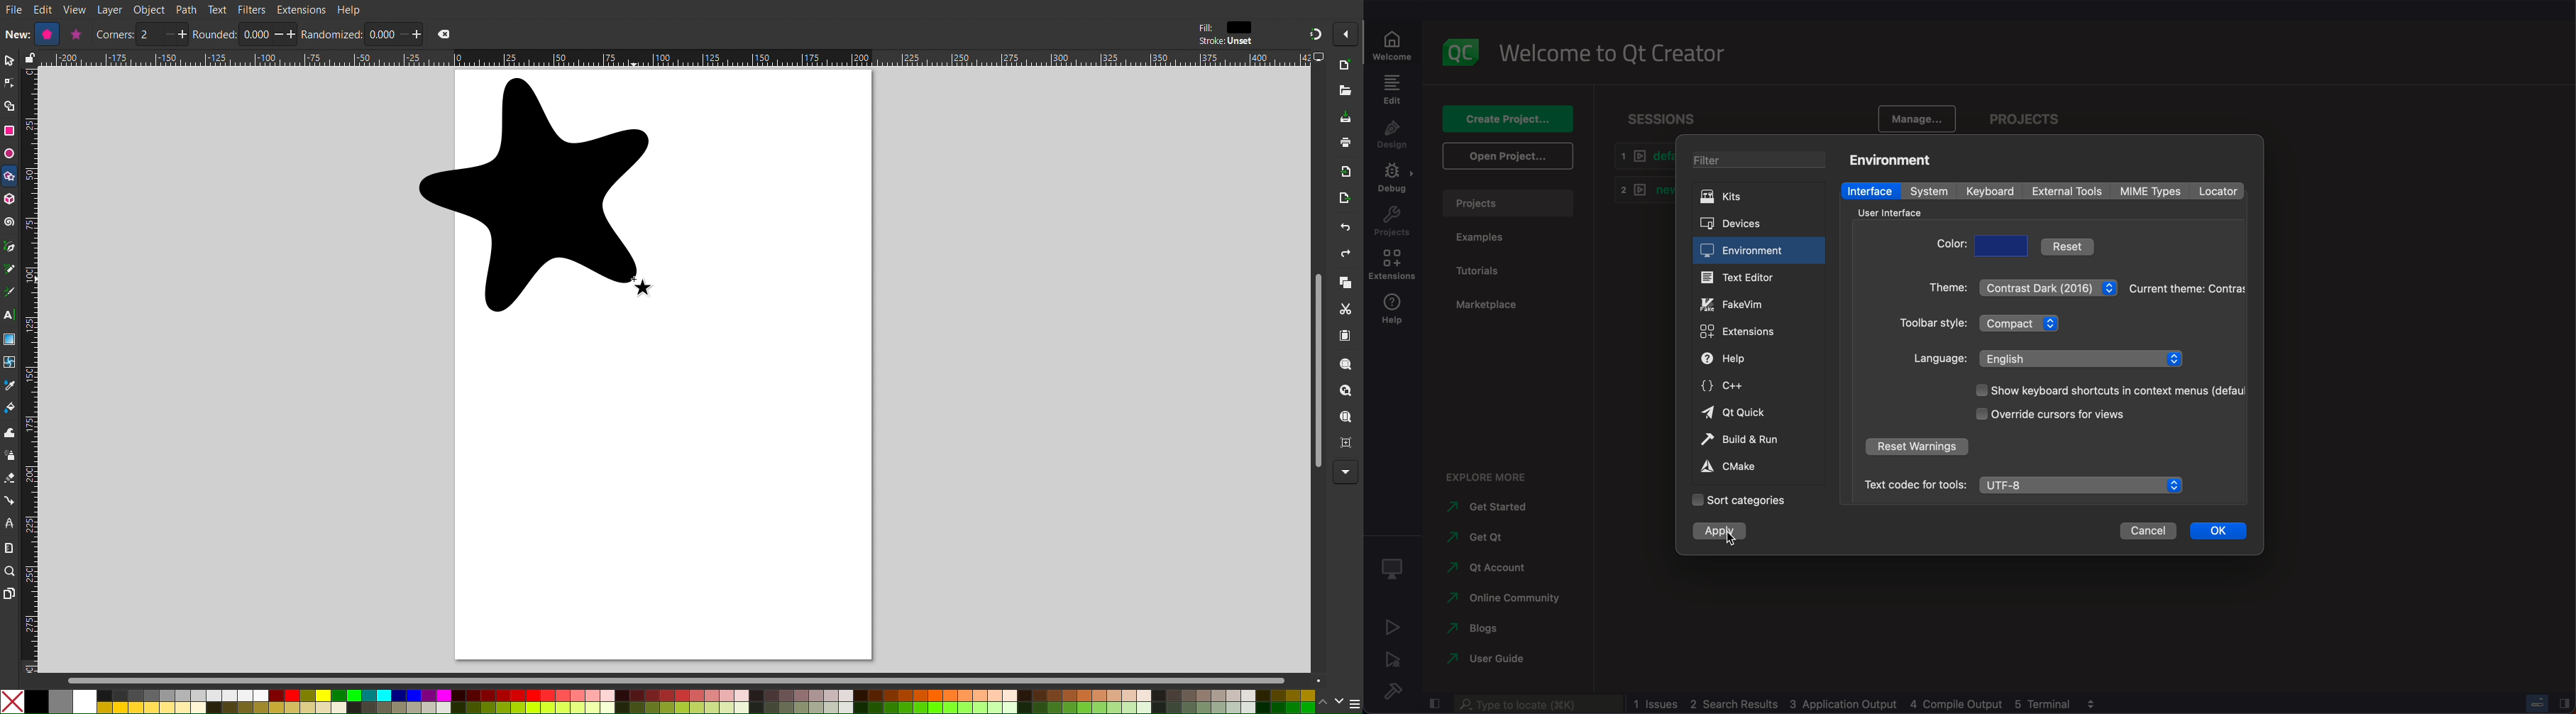 This screenshot has width=2576, height=728. Describe the element at coordinates (10, 222) in the screenshot. I see `Spiral` at that location.